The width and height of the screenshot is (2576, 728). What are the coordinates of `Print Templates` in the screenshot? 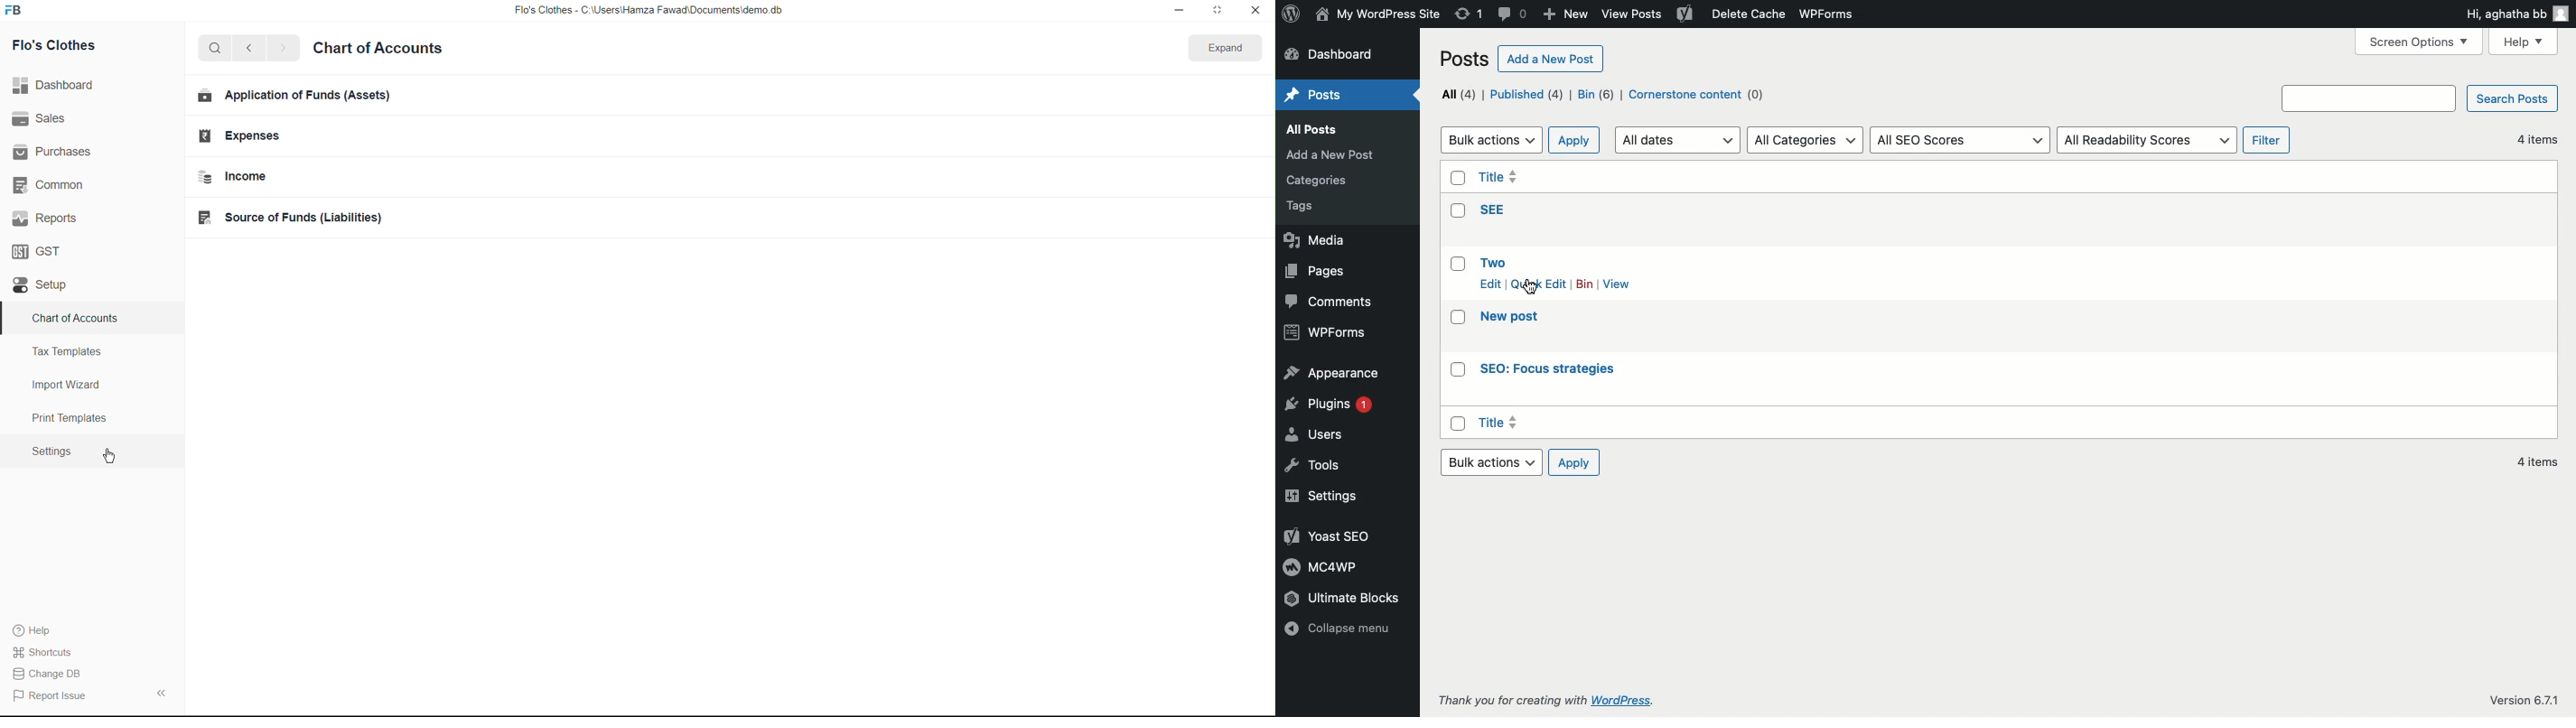 It's located at (67, 418).